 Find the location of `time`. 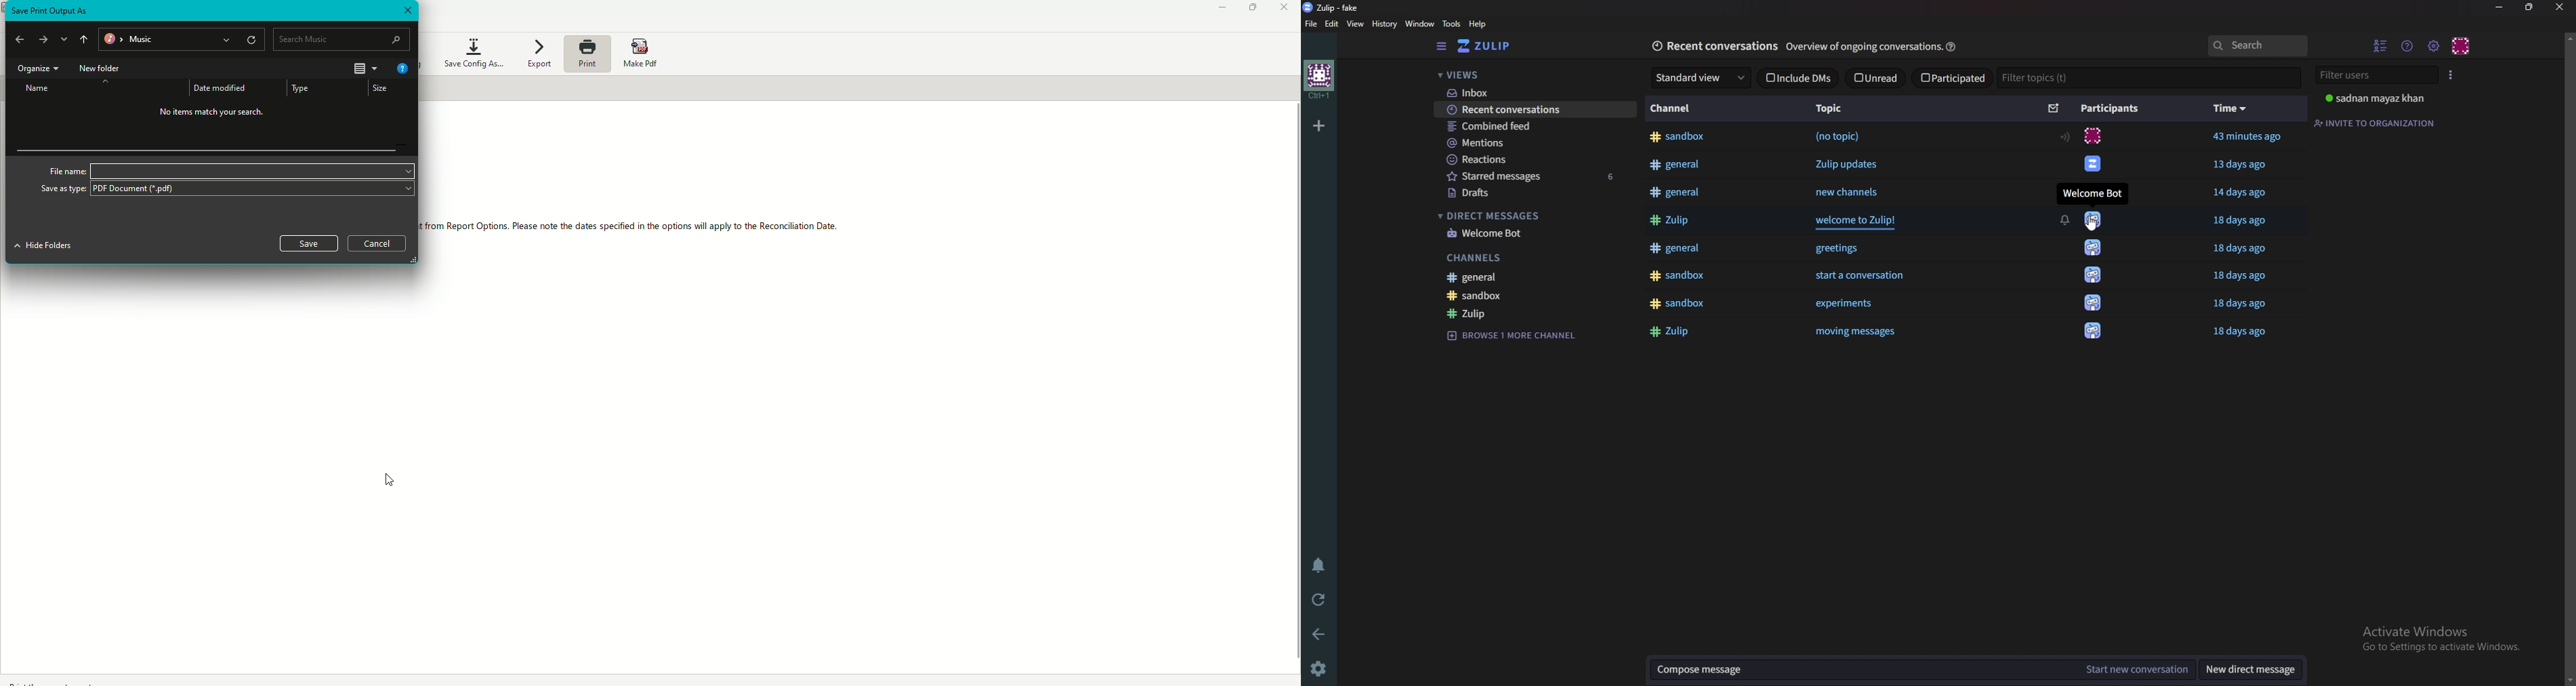

time is located at coordinates (2230, 110).